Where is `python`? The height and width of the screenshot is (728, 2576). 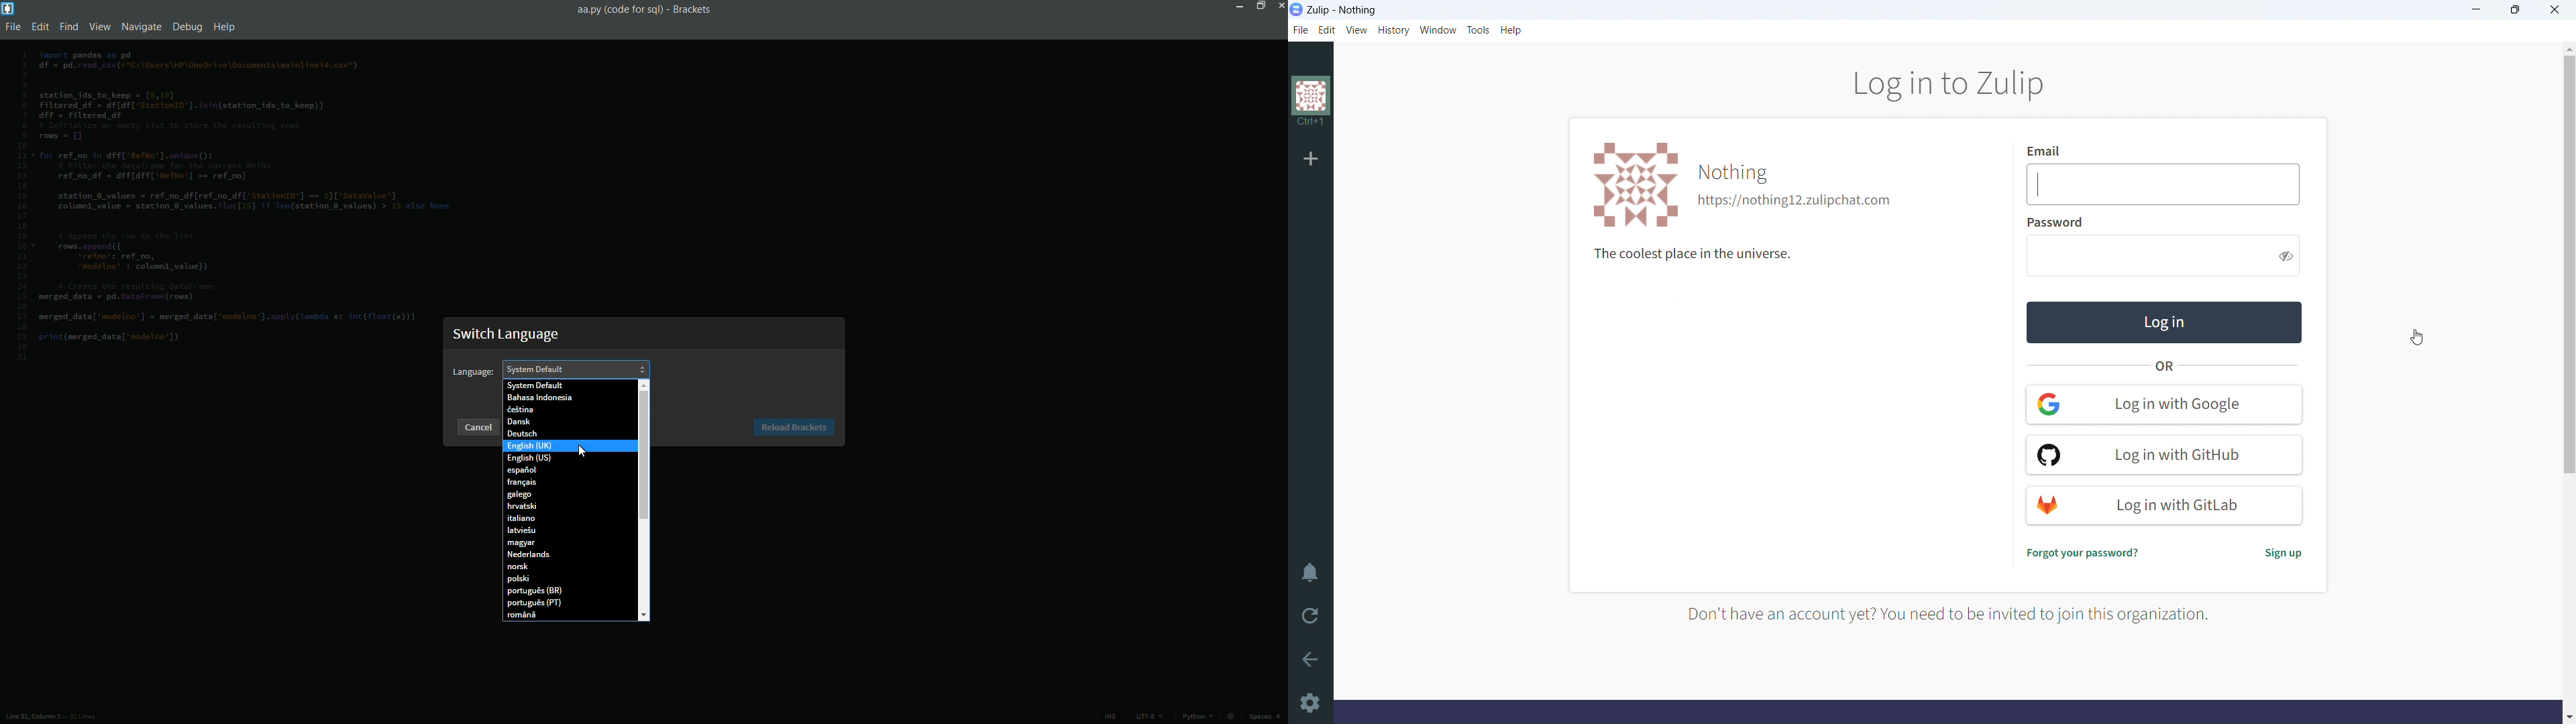
python is located at coordinates (1211, 718).